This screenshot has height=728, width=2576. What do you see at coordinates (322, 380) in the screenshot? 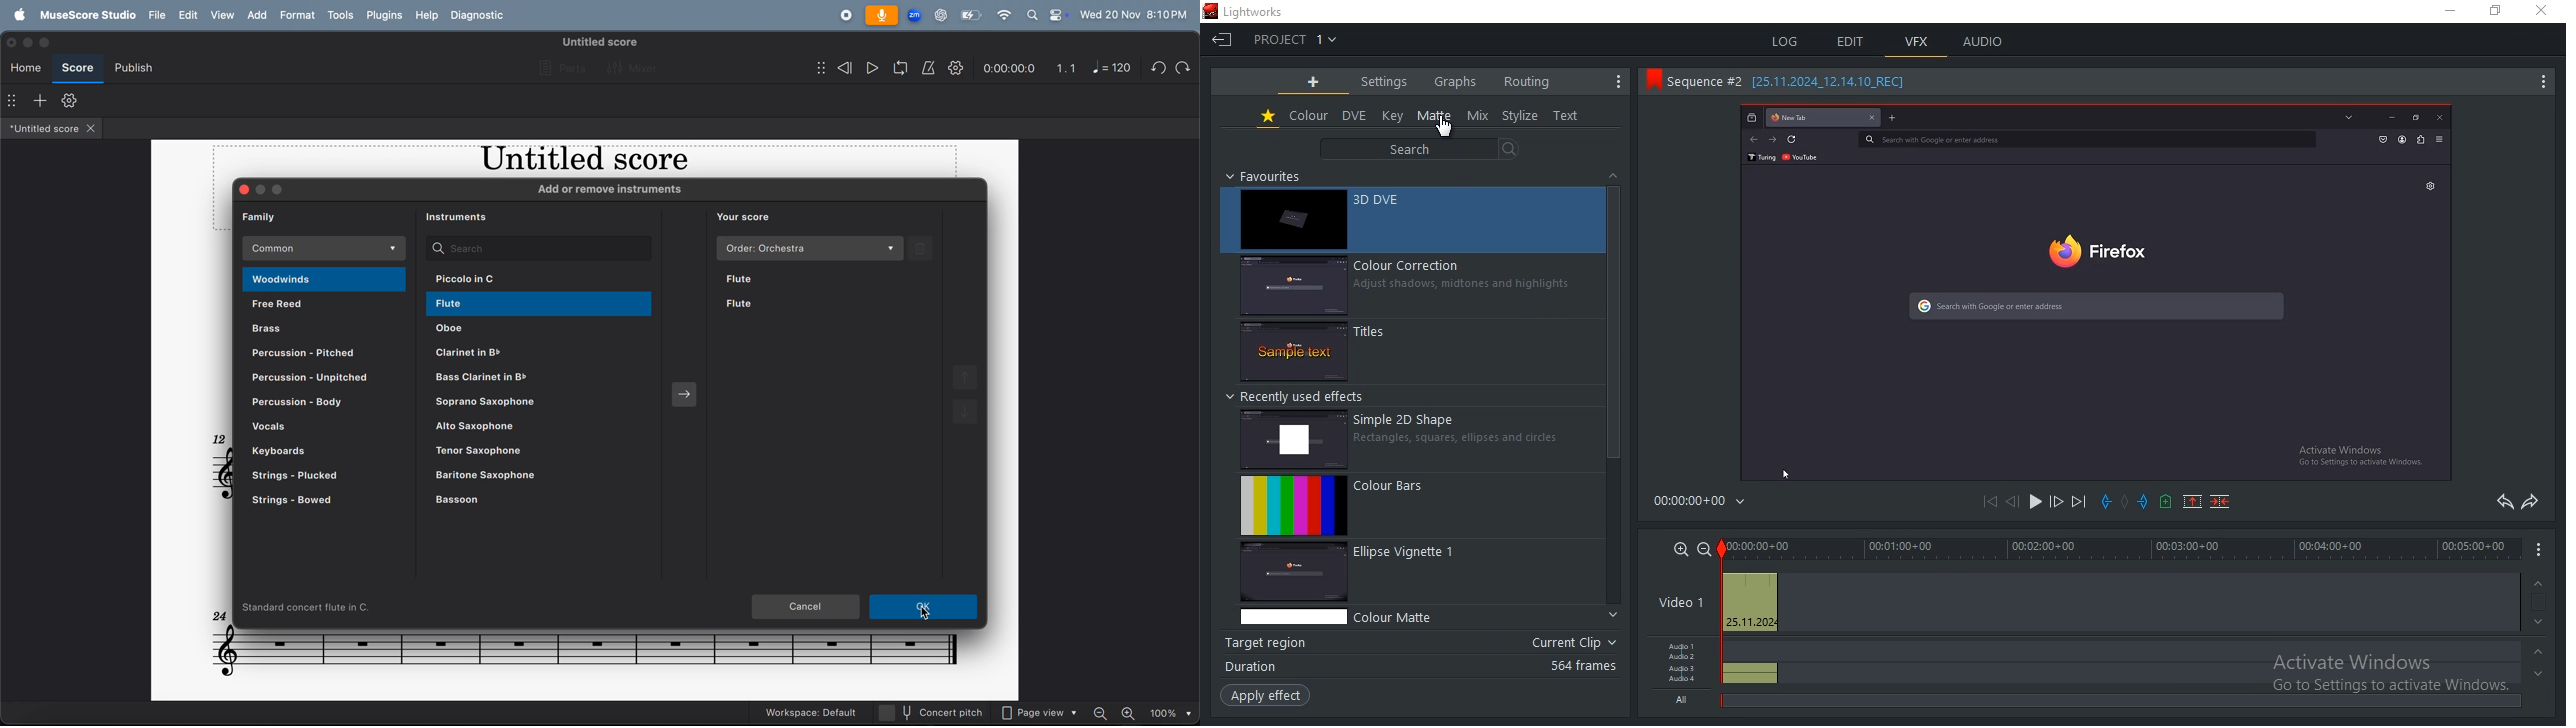
I see `percusion unpitched` at bounding box center [322, 380].